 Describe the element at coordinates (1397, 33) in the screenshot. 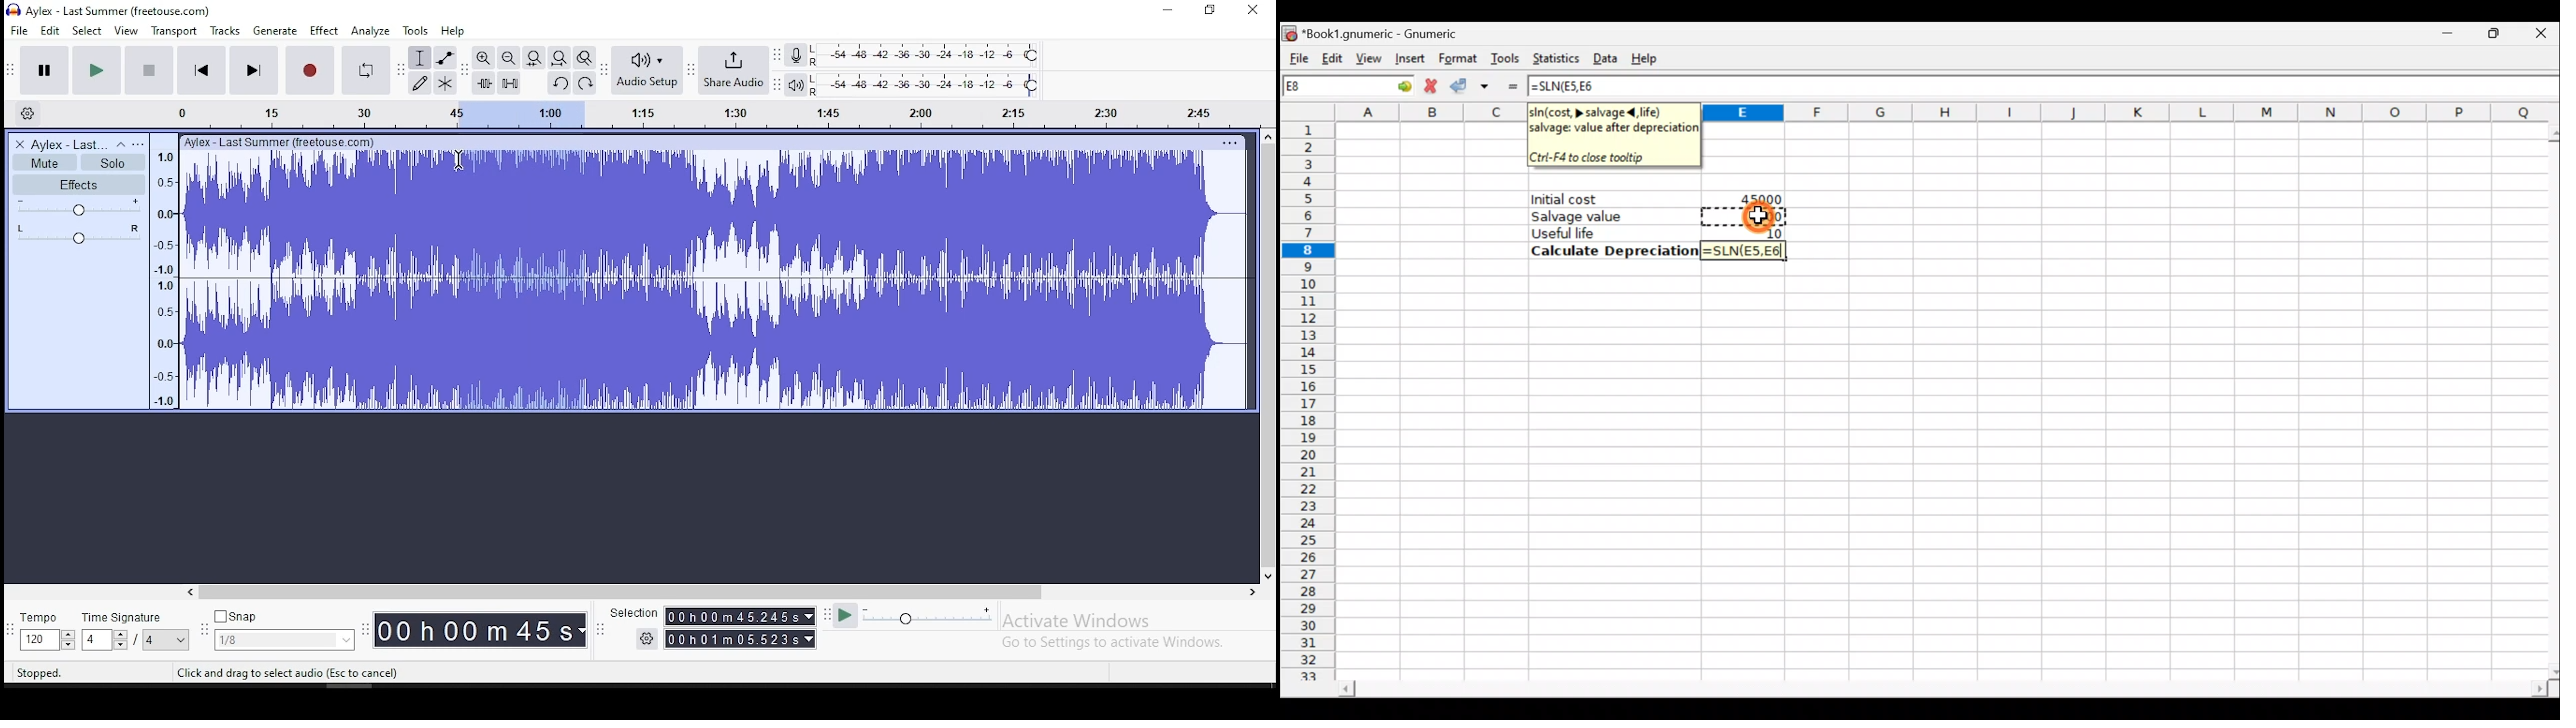

I see `*Book1.gnumeric - Gnumeric` at that location.